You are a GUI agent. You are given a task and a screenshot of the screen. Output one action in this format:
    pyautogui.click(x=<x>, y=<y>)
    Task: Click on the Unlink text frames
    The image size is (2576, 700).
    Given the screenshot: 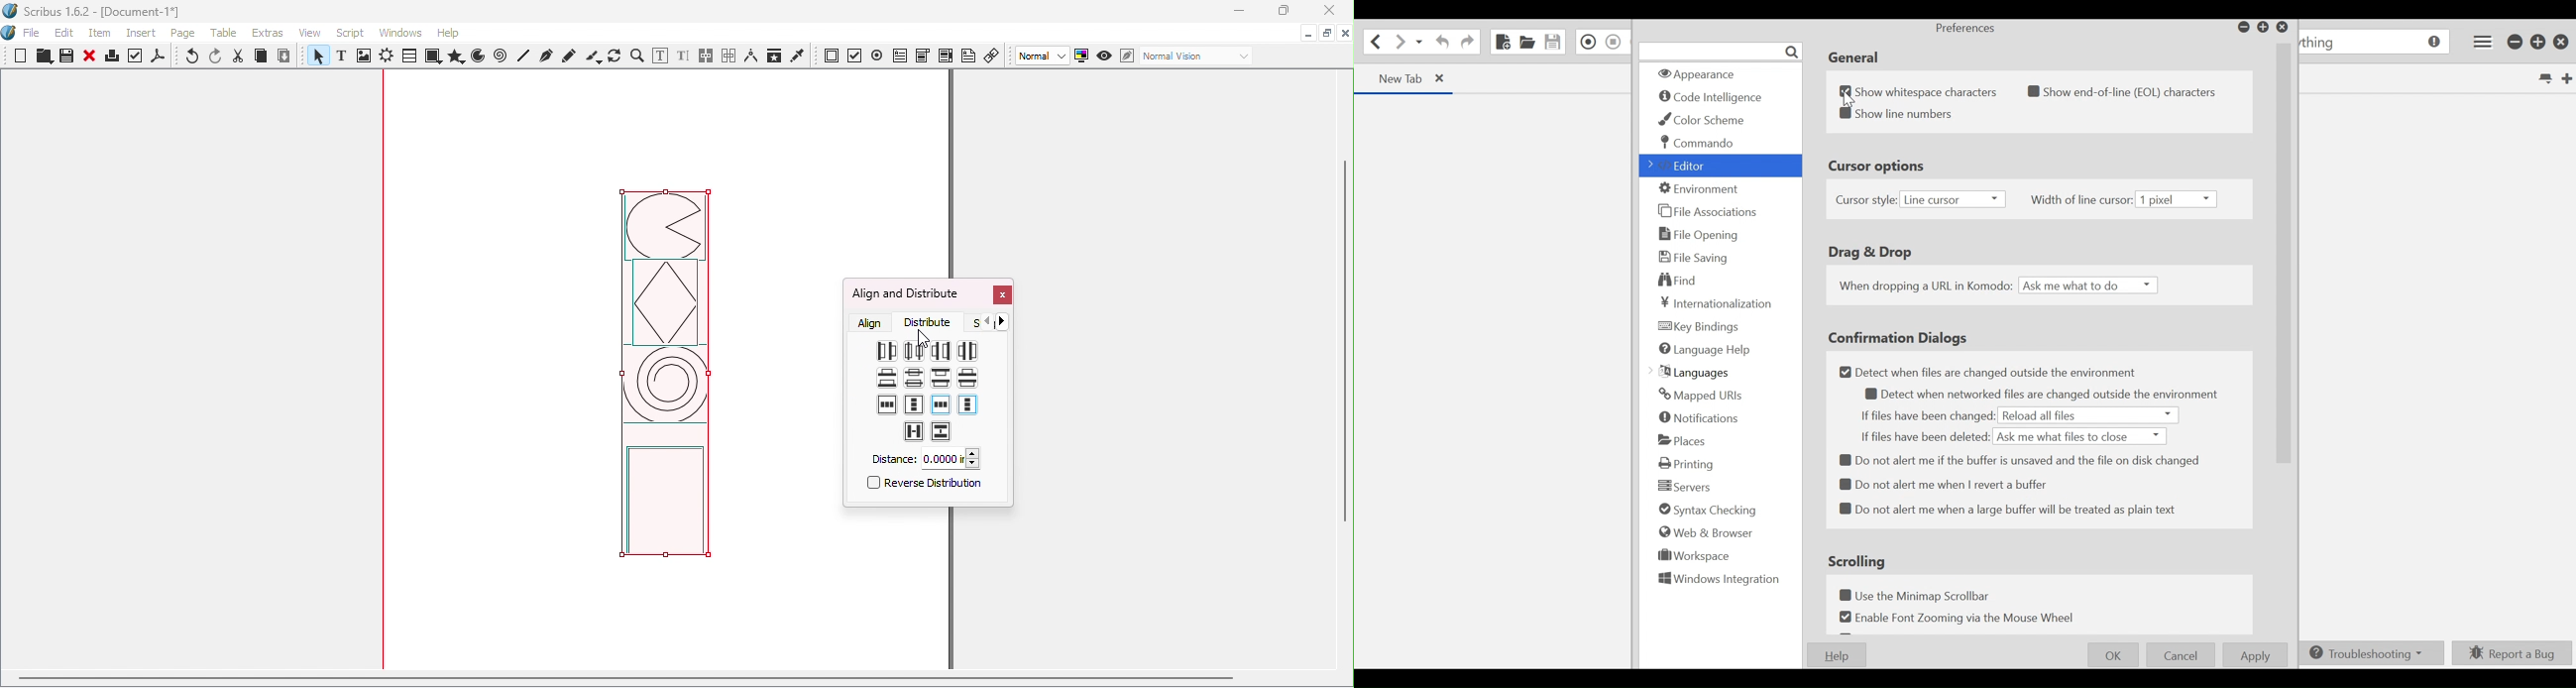 What is the action you would take?
    pyautogui.click(x=728, y=56)
    